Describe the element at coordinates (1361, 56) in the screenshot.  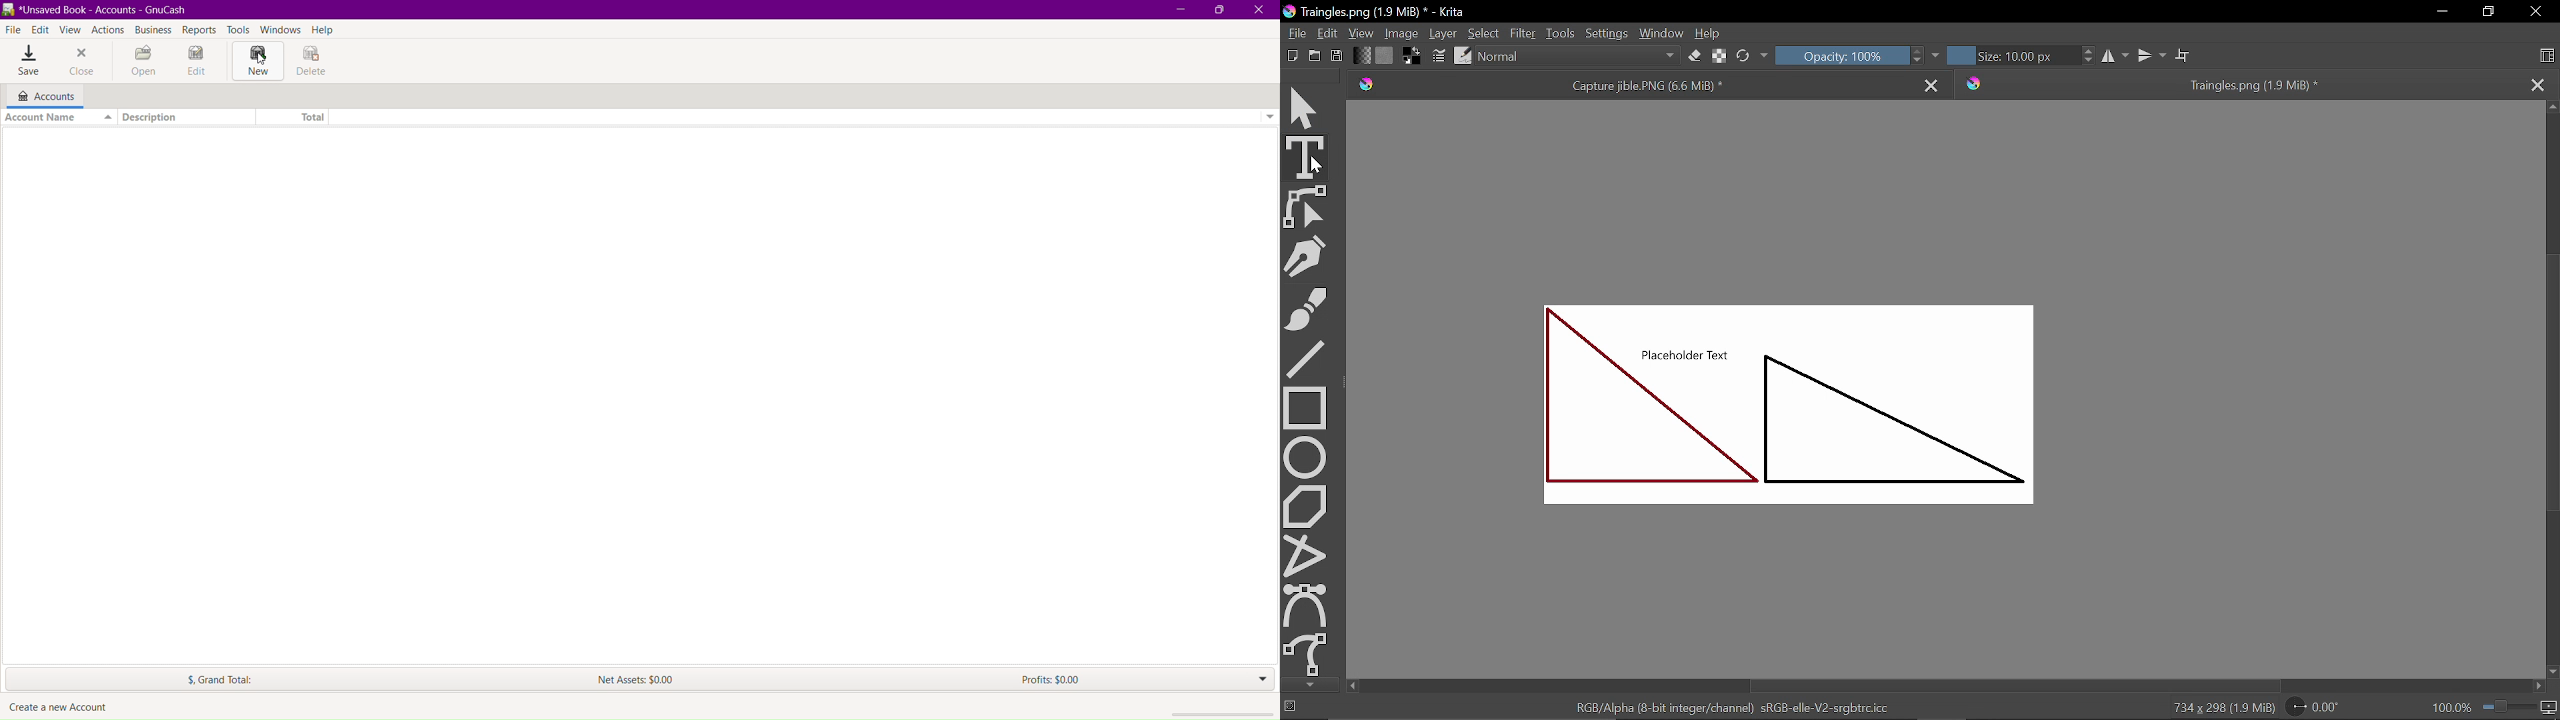
I see `Fill gradient` at that location.